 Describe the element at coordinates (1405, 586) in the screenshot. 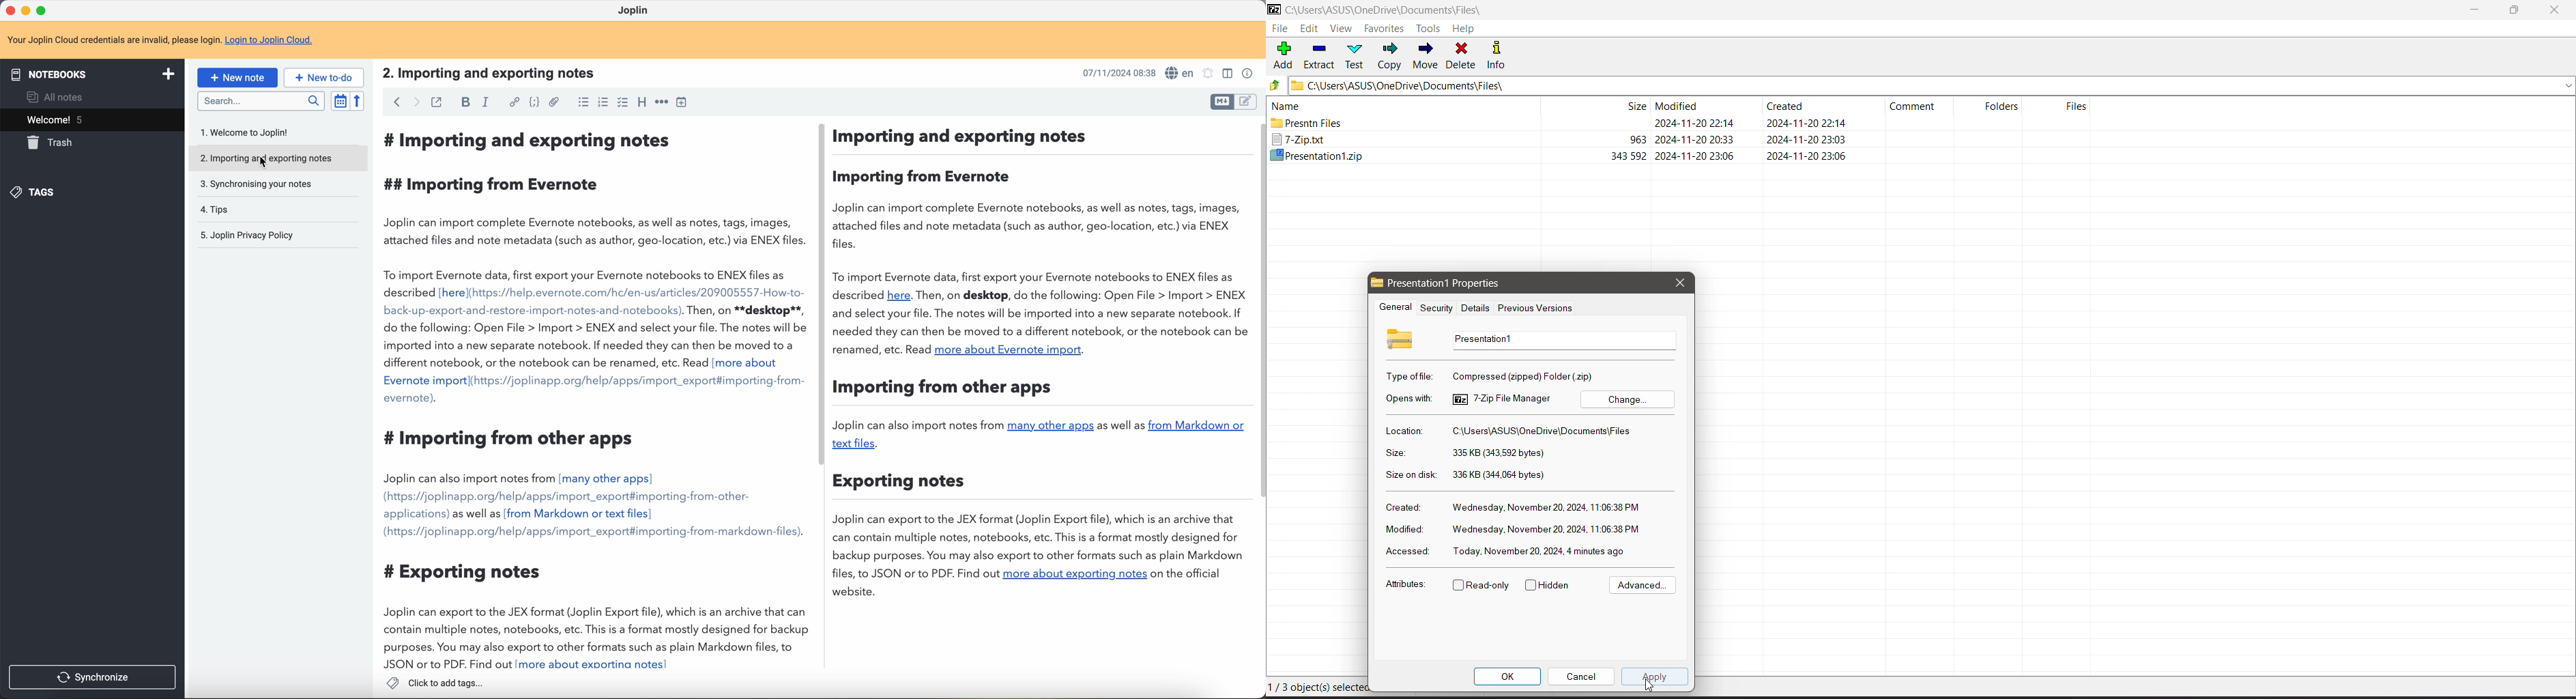

I see `Attributes` at that location.